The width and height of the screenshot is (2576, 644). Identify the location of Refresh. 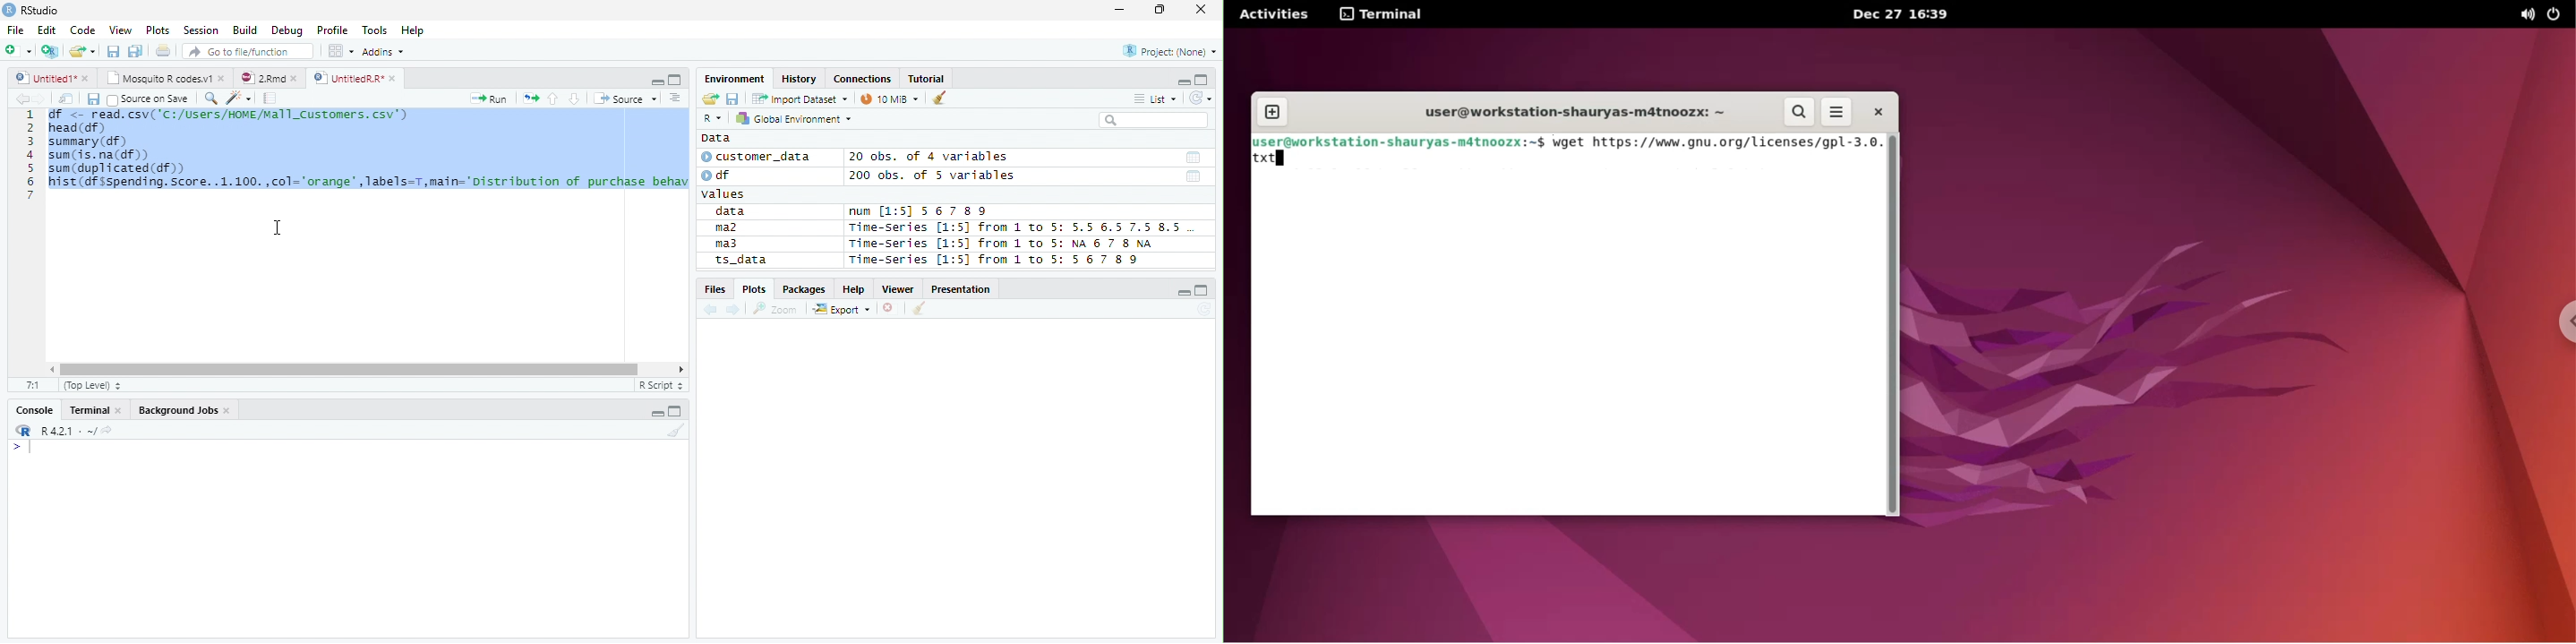
(1201, 96).